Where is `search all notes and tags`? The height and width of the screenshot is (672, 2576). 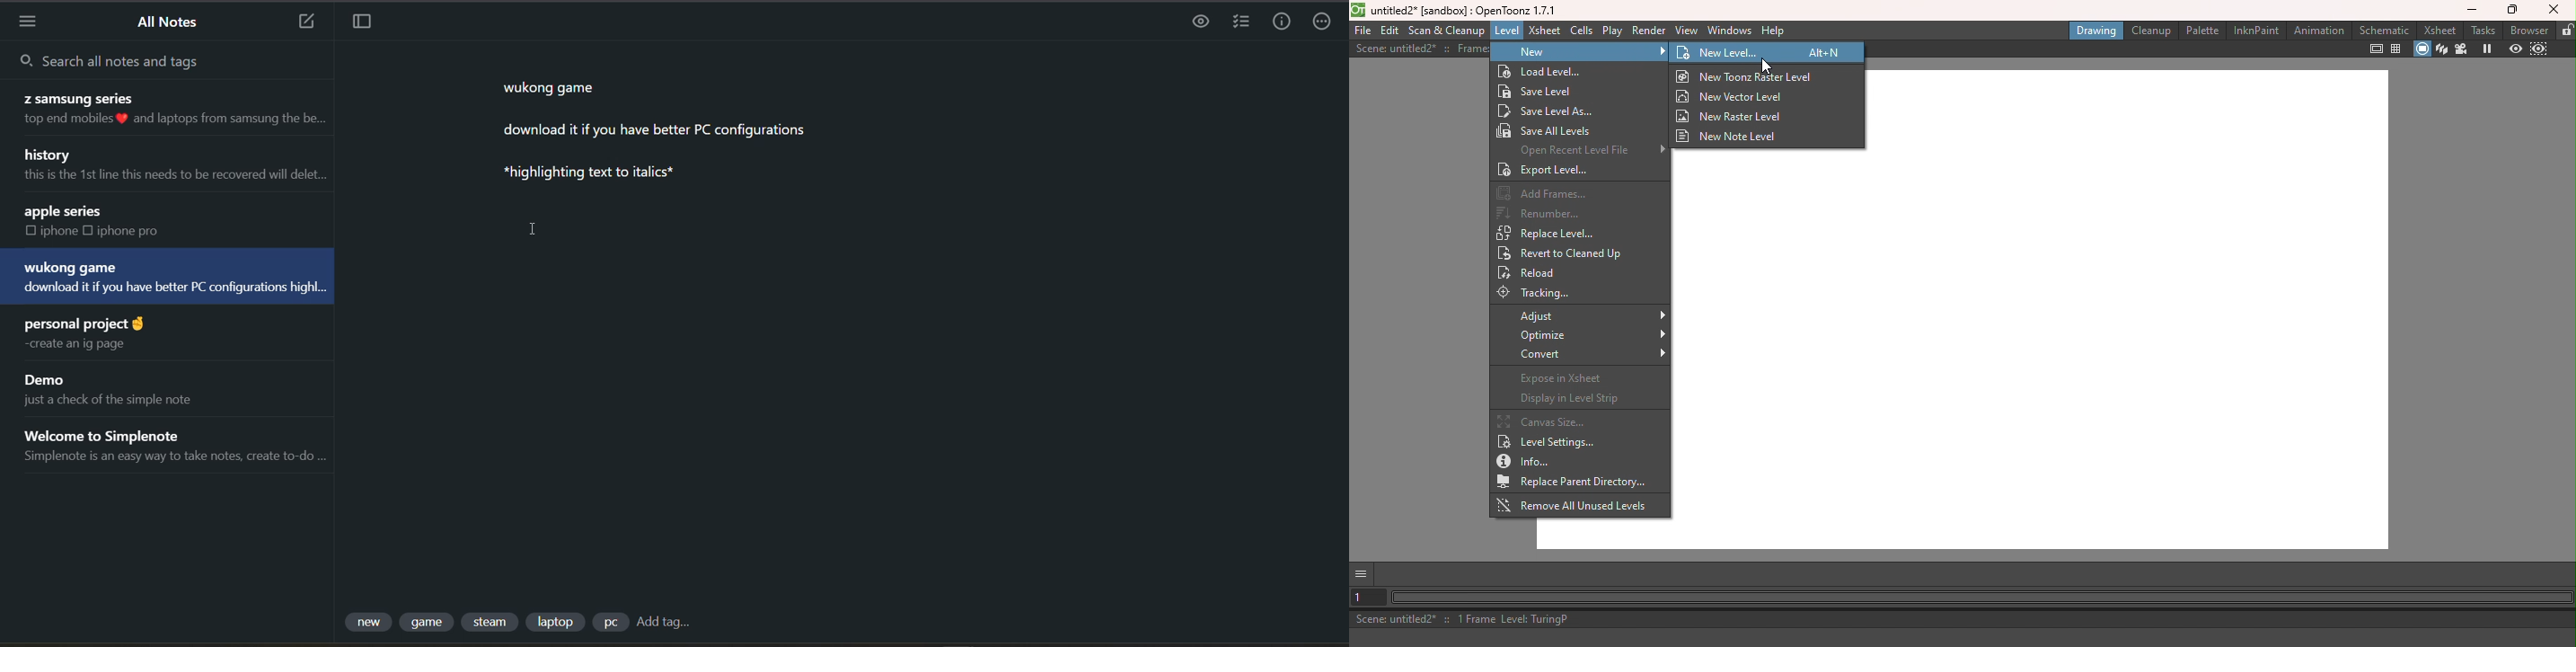 search all notes and tags is located at coordinates (143, 62).